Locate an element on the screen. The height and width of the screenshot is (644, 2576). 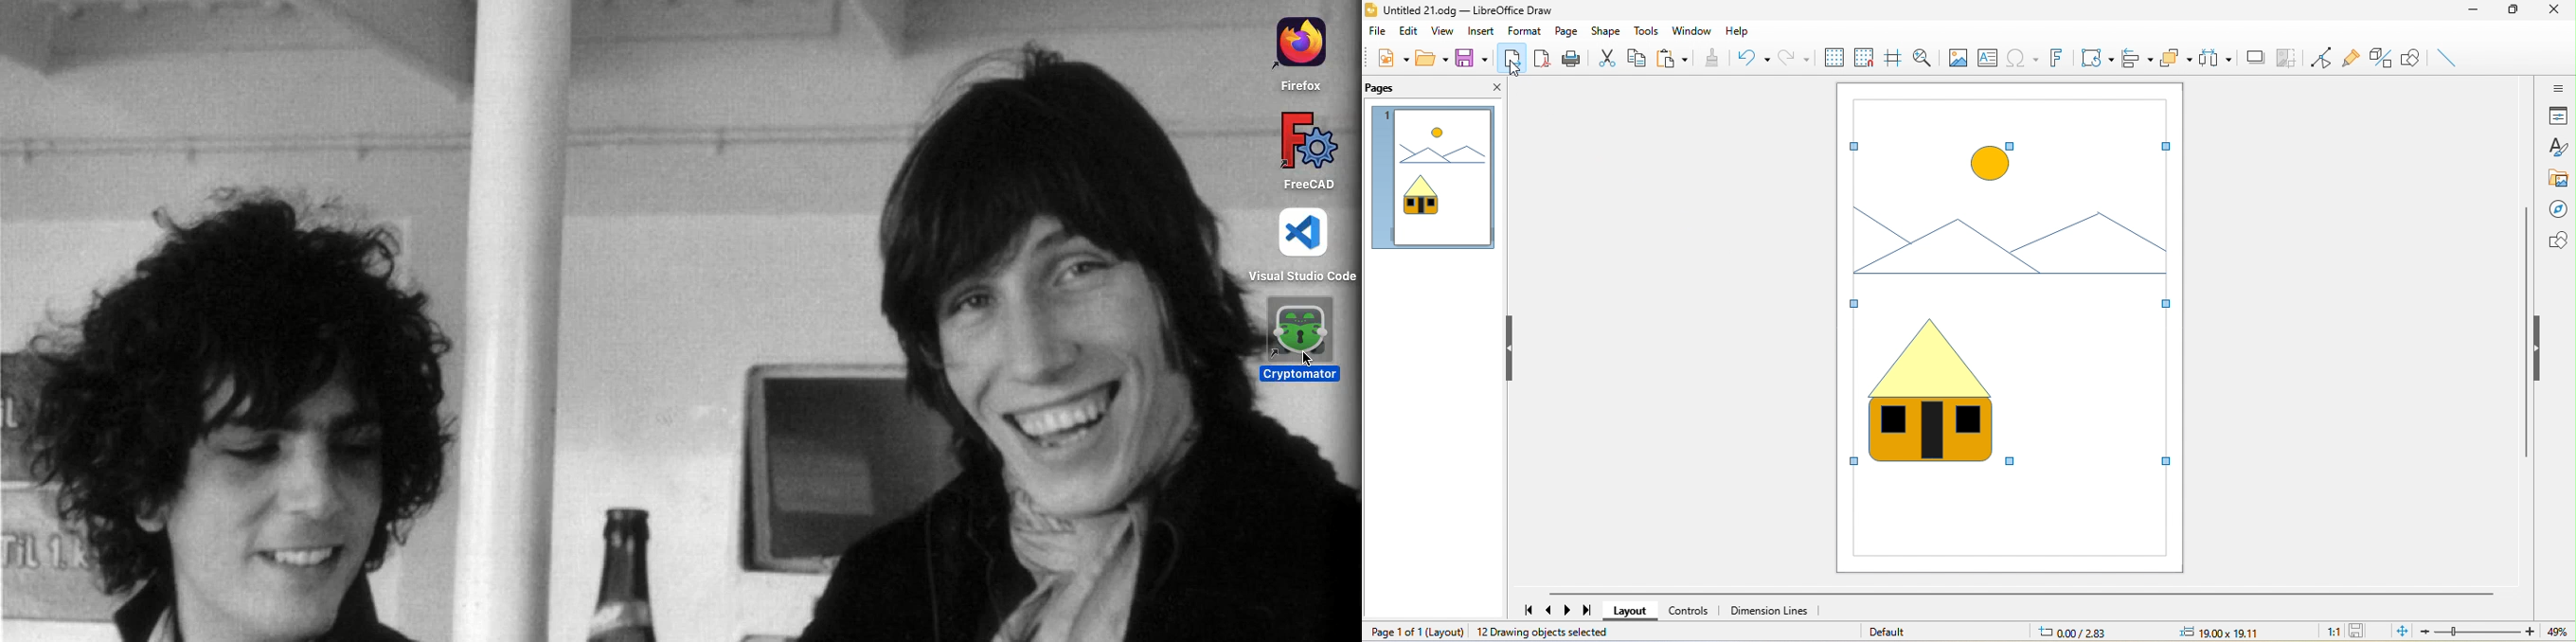
export is located at coordinates (1512, 57).